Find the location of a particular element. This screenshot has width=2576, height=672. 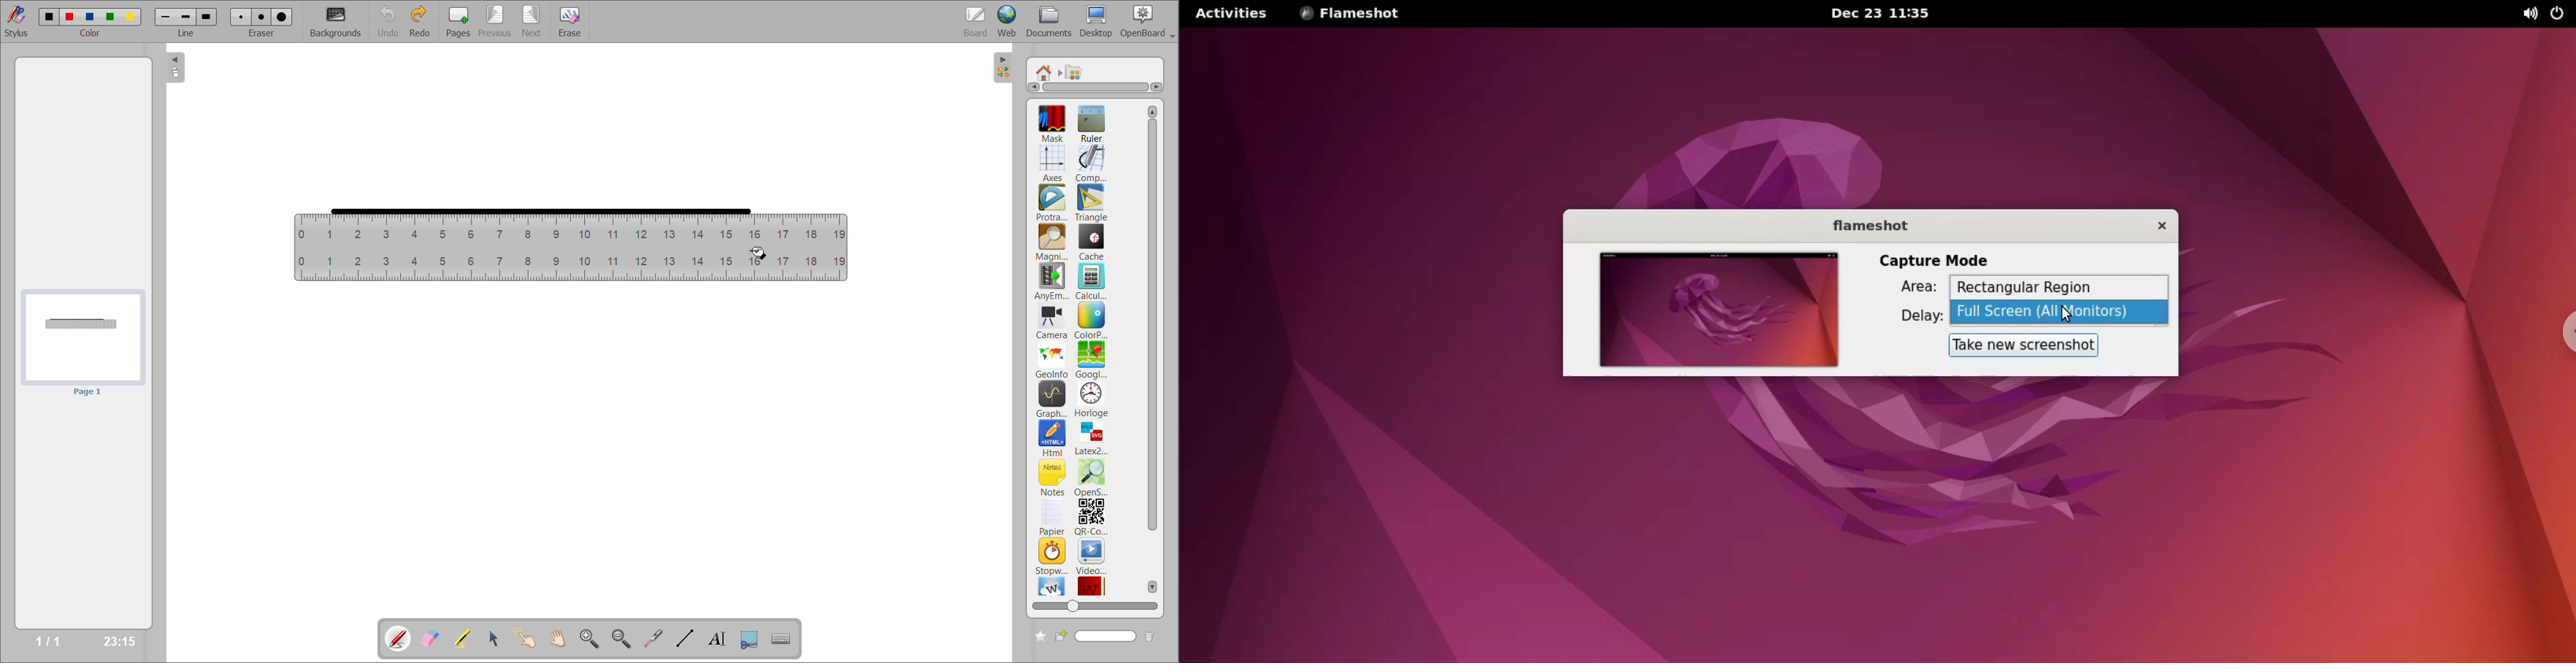

documents is located at coordinates (1050, 22).